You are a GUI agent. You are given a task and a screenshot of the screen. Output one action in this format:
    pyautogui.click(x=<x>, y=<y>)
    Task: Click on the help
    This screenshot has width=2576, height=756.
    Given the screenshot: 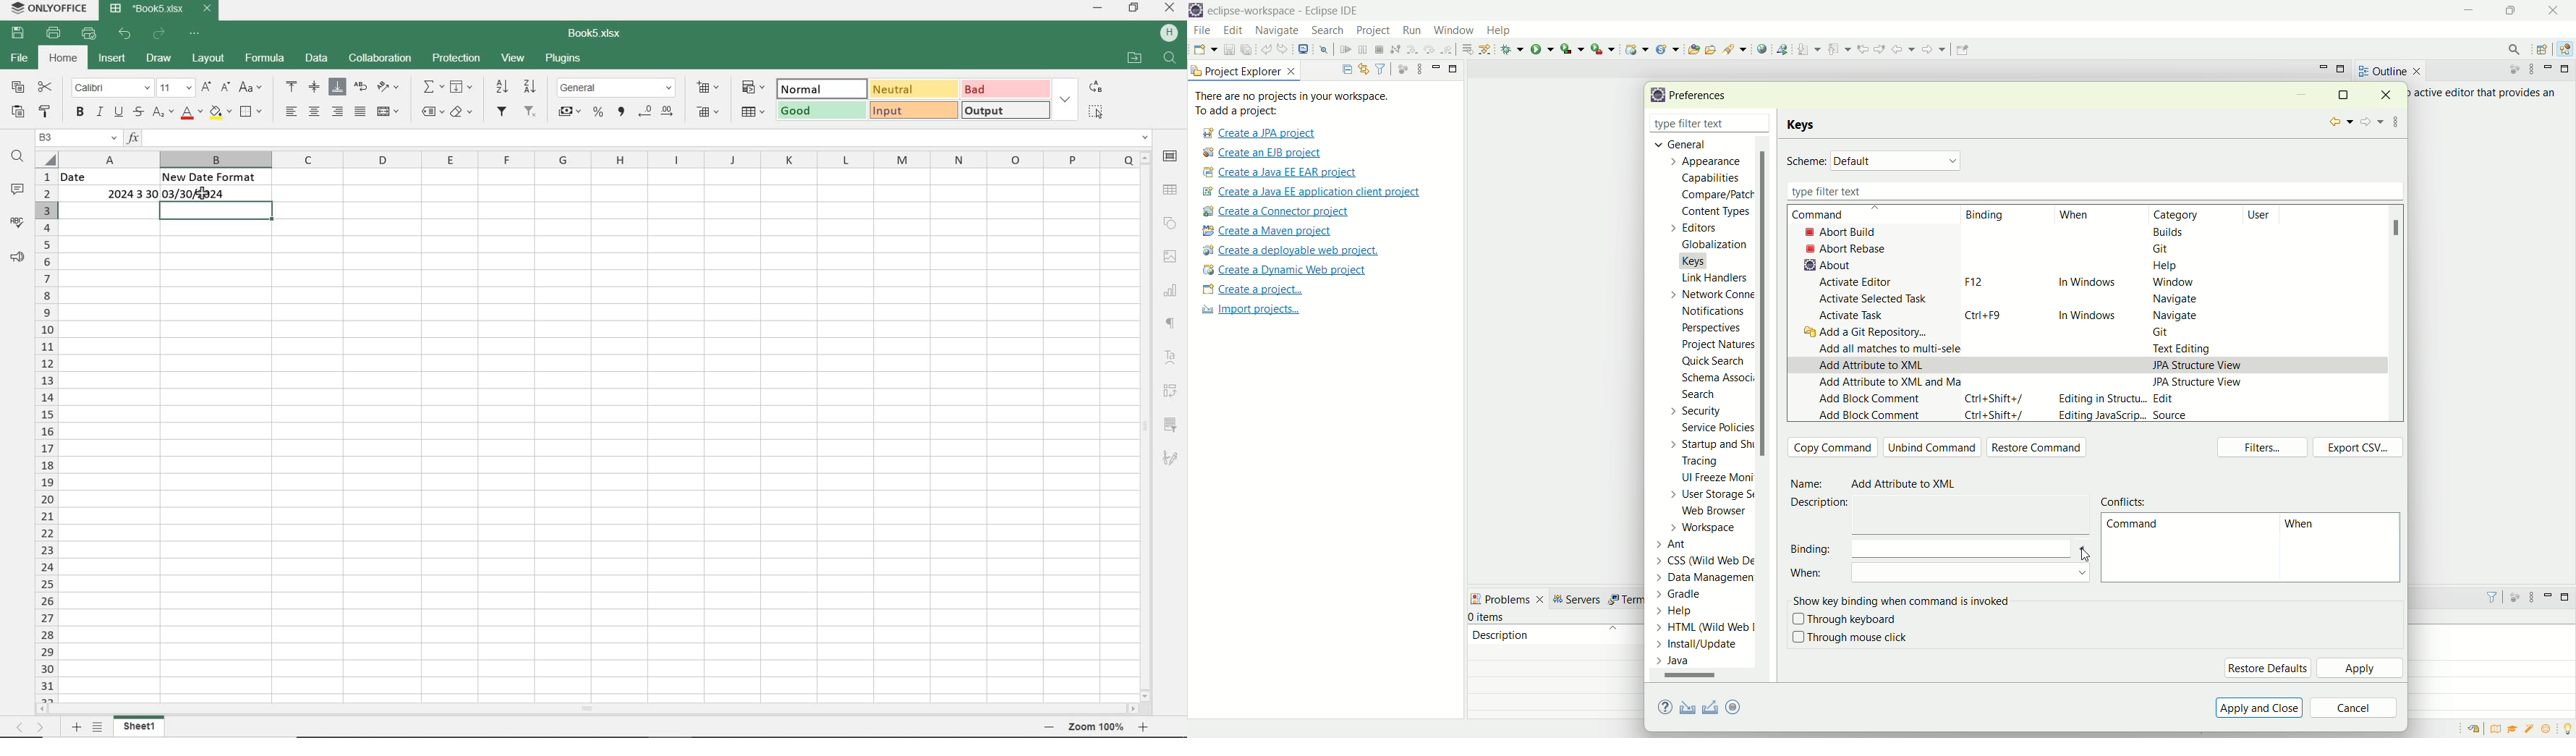 What is the action you would take?
    pyautogui.click(x=1667, y=708)
    